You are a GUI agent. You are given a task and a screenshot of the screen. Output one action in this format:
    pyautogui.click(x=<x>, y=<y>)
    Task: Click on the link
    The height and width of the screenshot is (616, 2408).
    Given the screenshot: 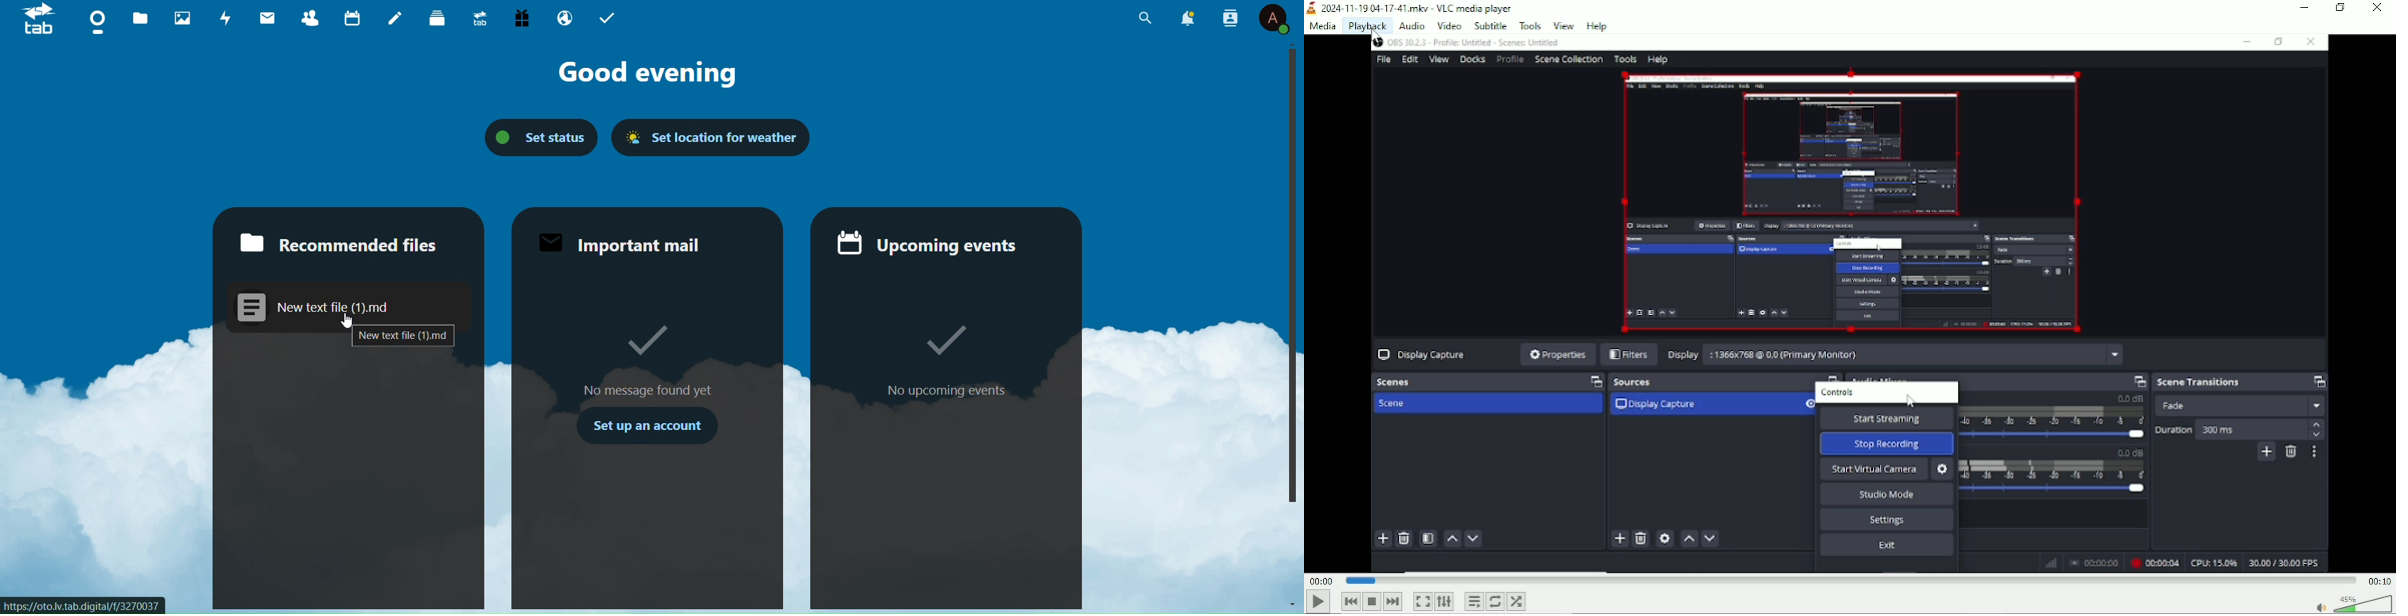 What is the action you would take?
    pyautogui.click(x=83, y=605)
    